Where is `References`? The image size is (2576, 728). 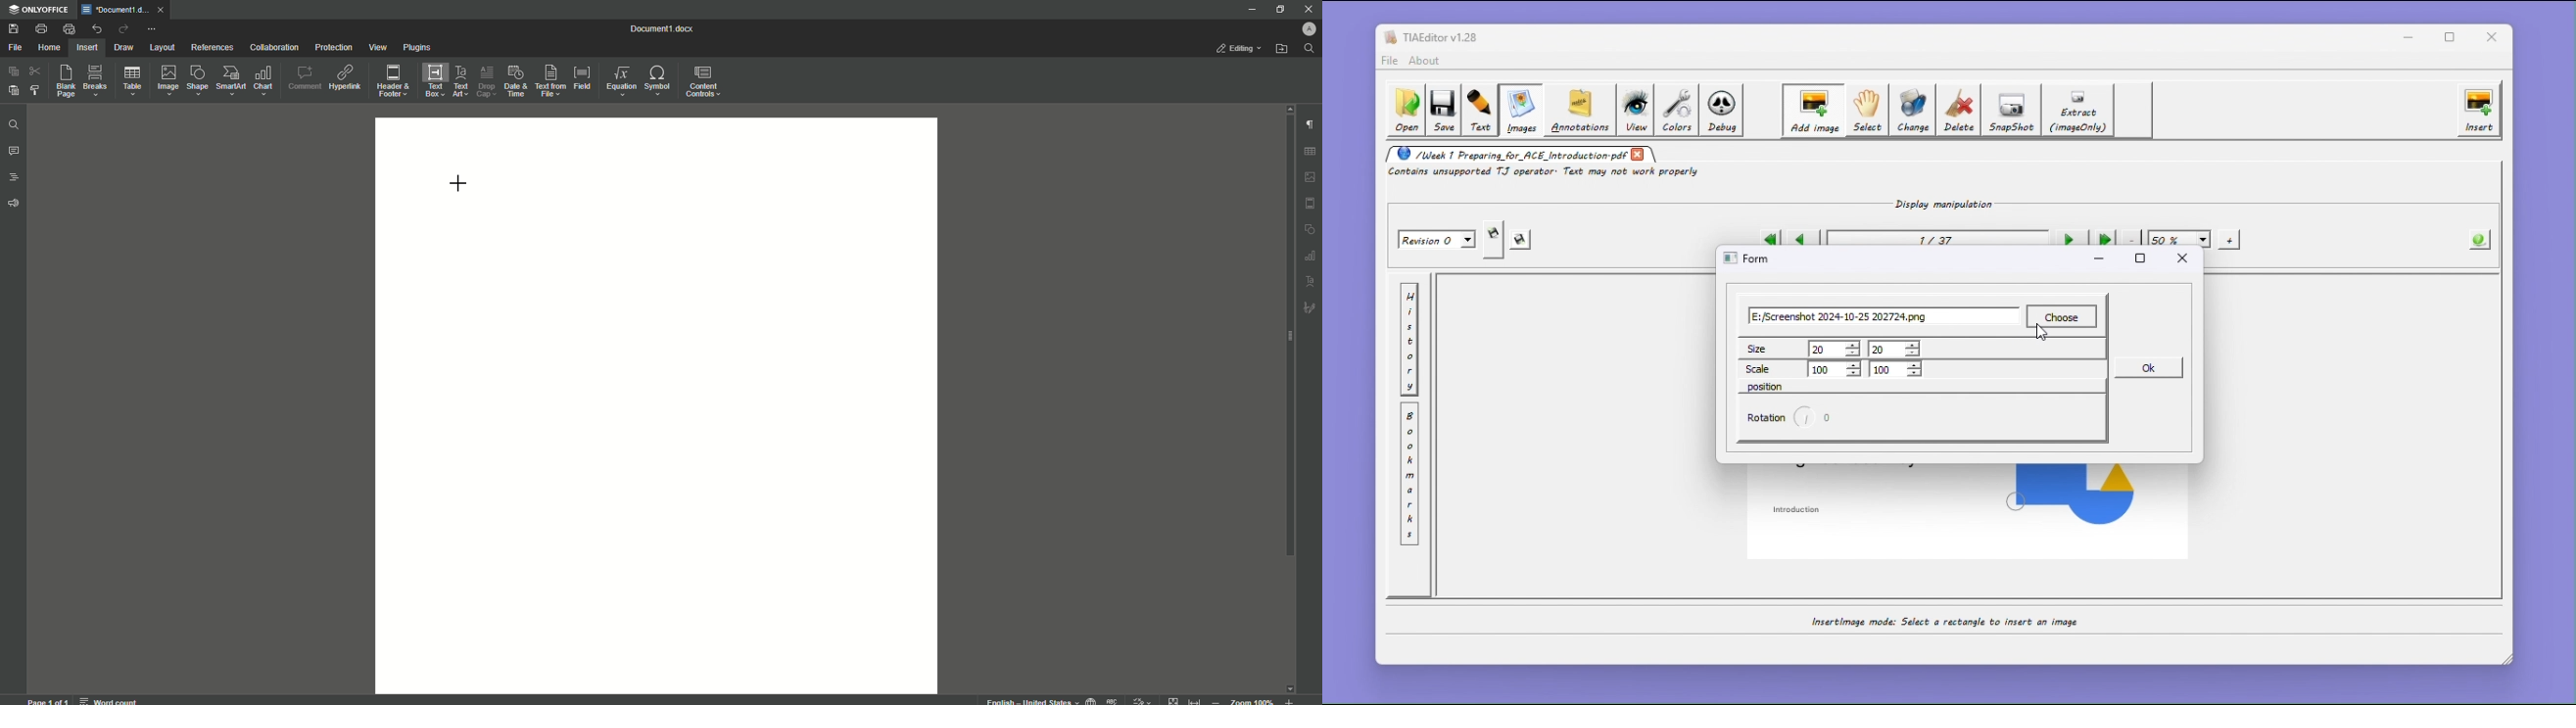 References is located at coordinates (213, 47).